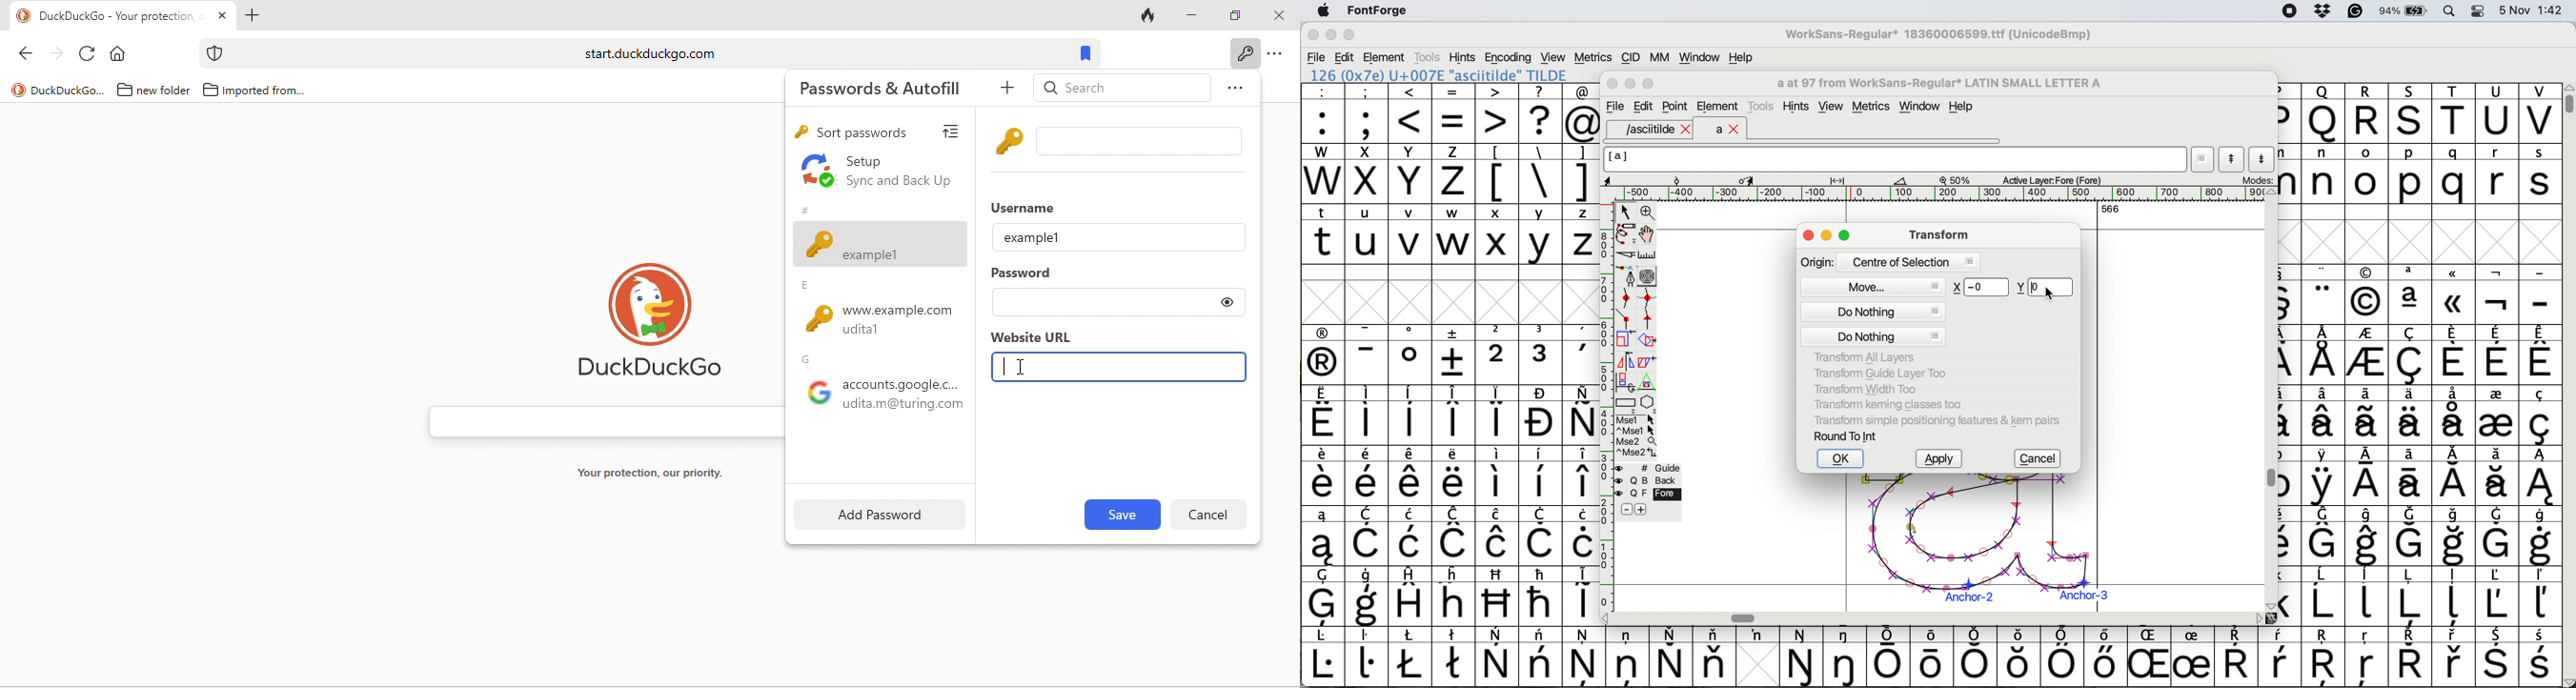 The image size is (2576, 700). I want to click on symbol, so click(1454, 536).